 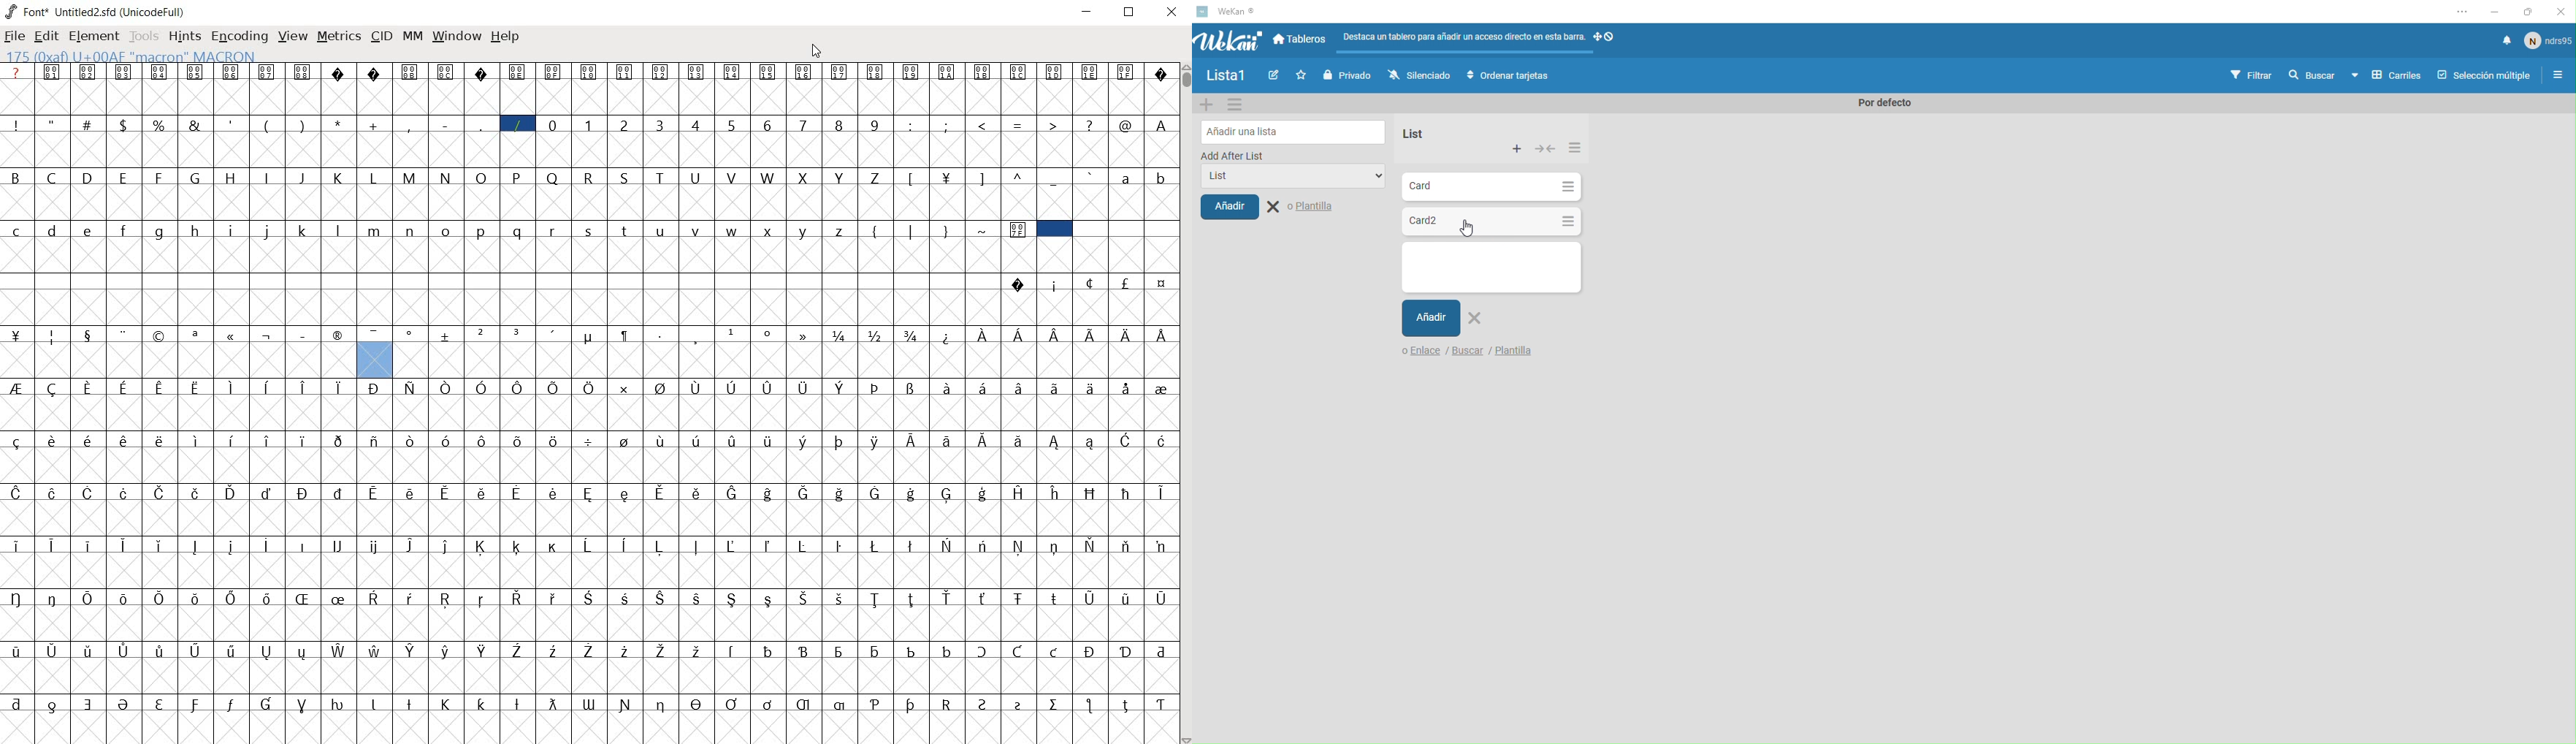 What do you see at coordinates (1125, 389) in the screenshot?
I see `Symbol` at bounding box center [1125, 389].